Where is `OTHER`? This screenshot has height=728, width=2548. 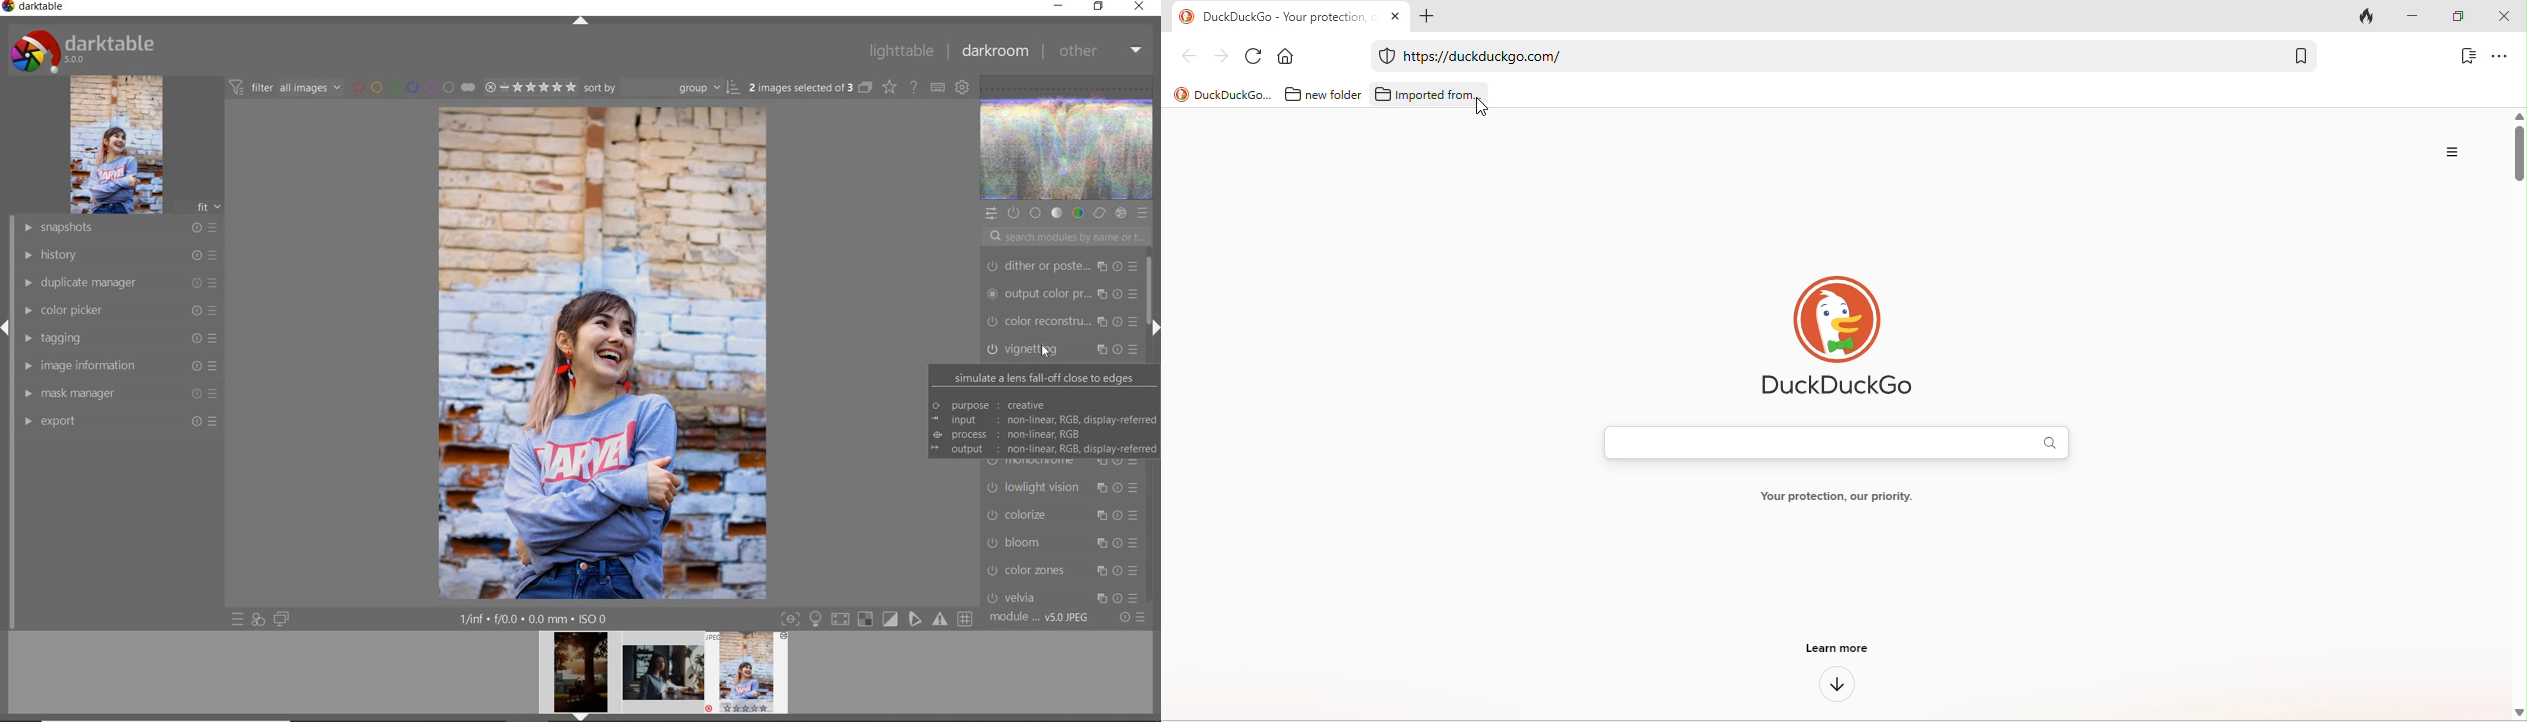 OTHER is located at coordinates (1101, 50).